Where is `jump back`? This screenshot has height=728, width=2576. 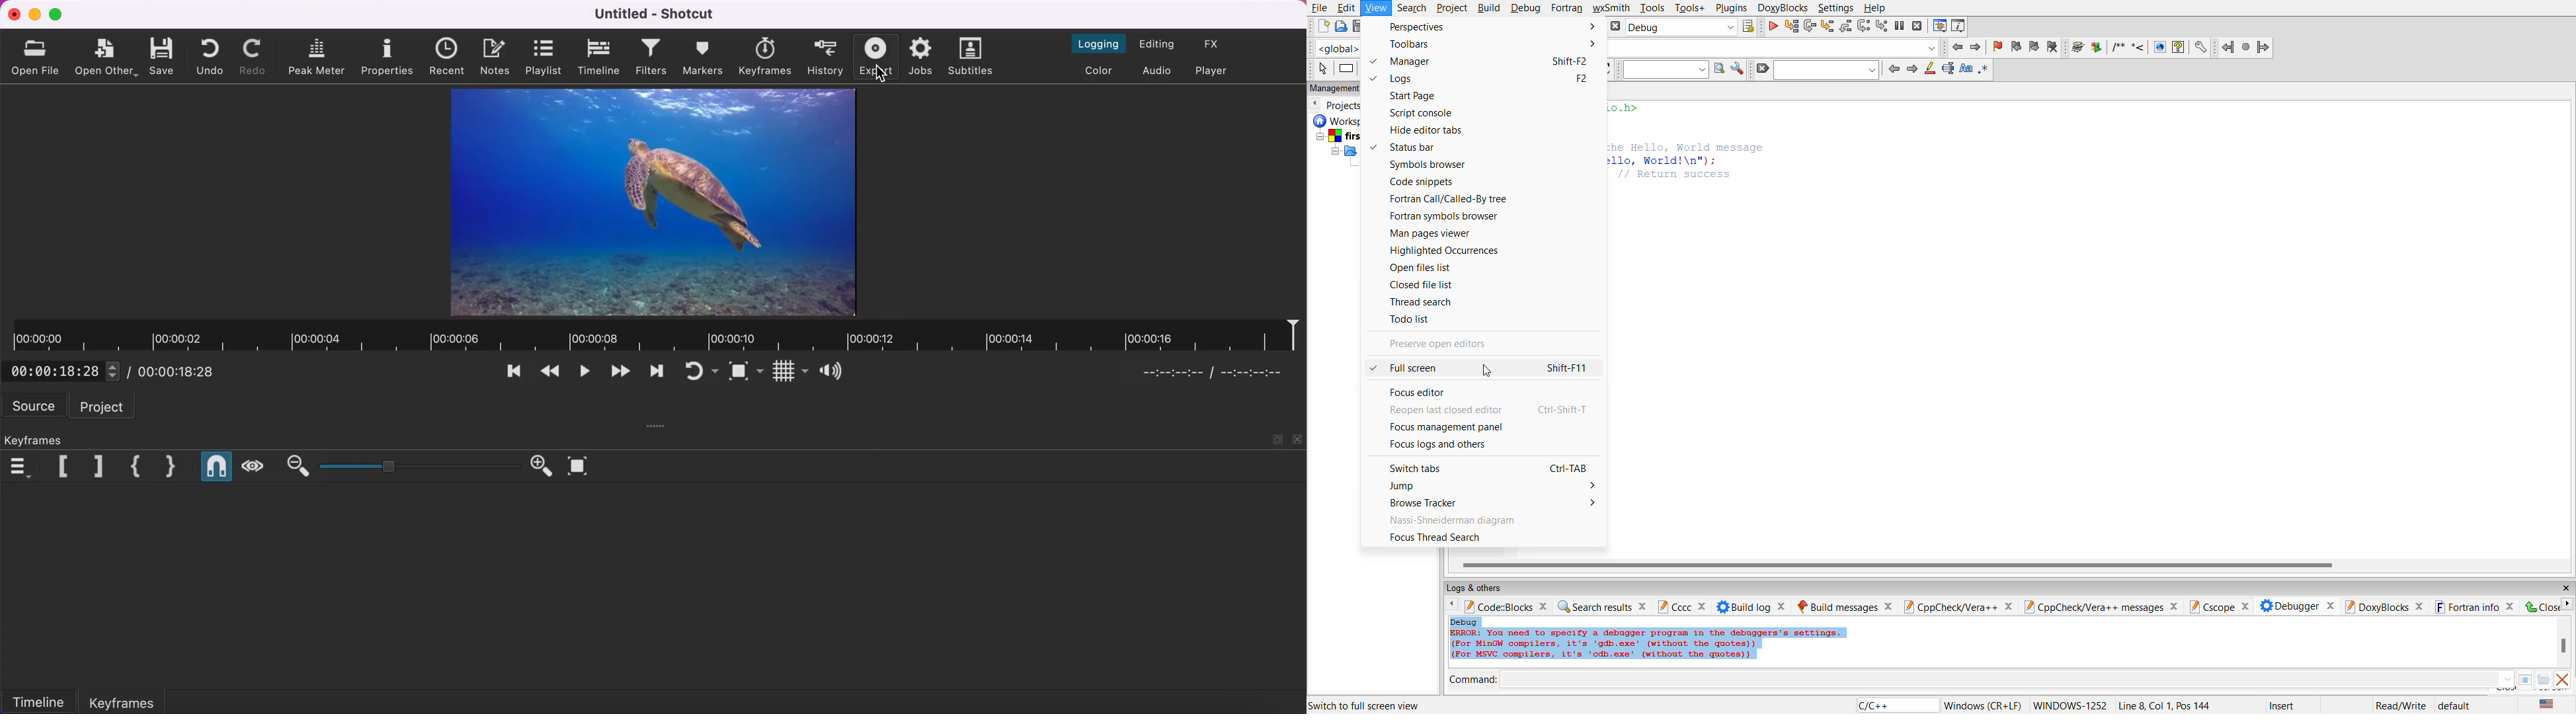 jump back is located at coordinates (1954, 48).